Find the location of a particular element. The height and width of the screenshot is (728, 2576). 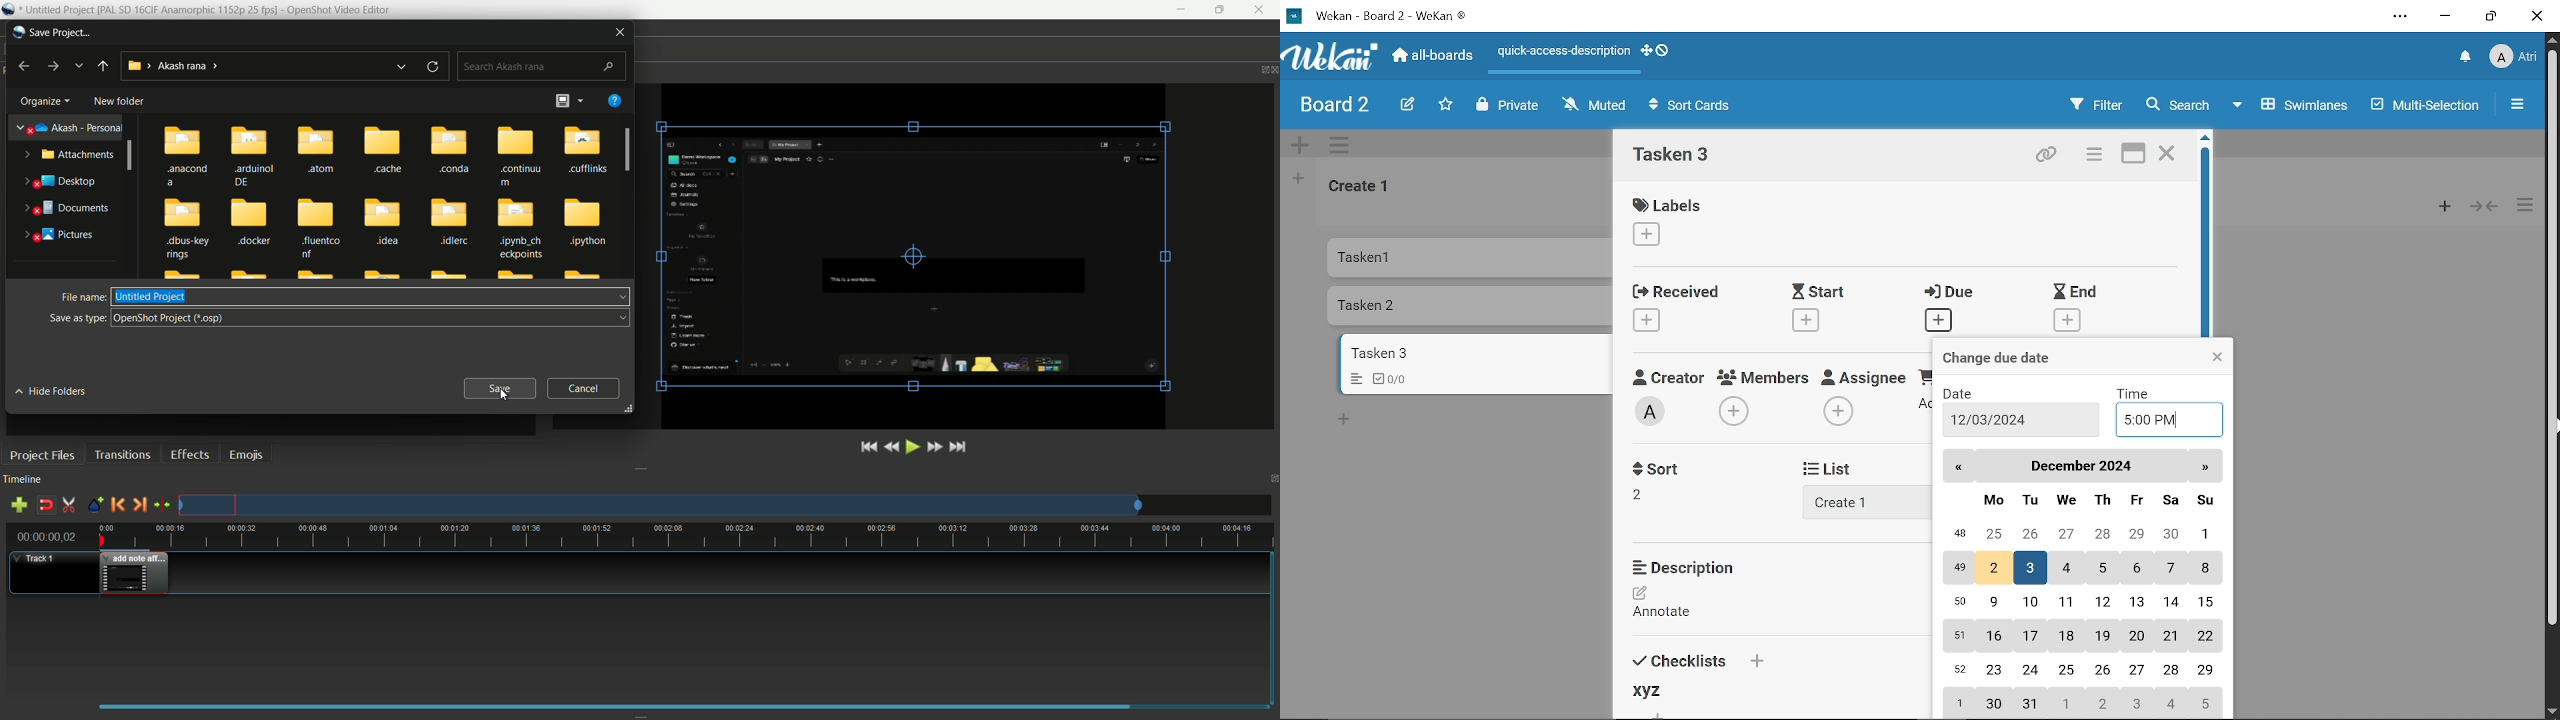

center the timeline on the playhead is located at coordinates (163, 505).